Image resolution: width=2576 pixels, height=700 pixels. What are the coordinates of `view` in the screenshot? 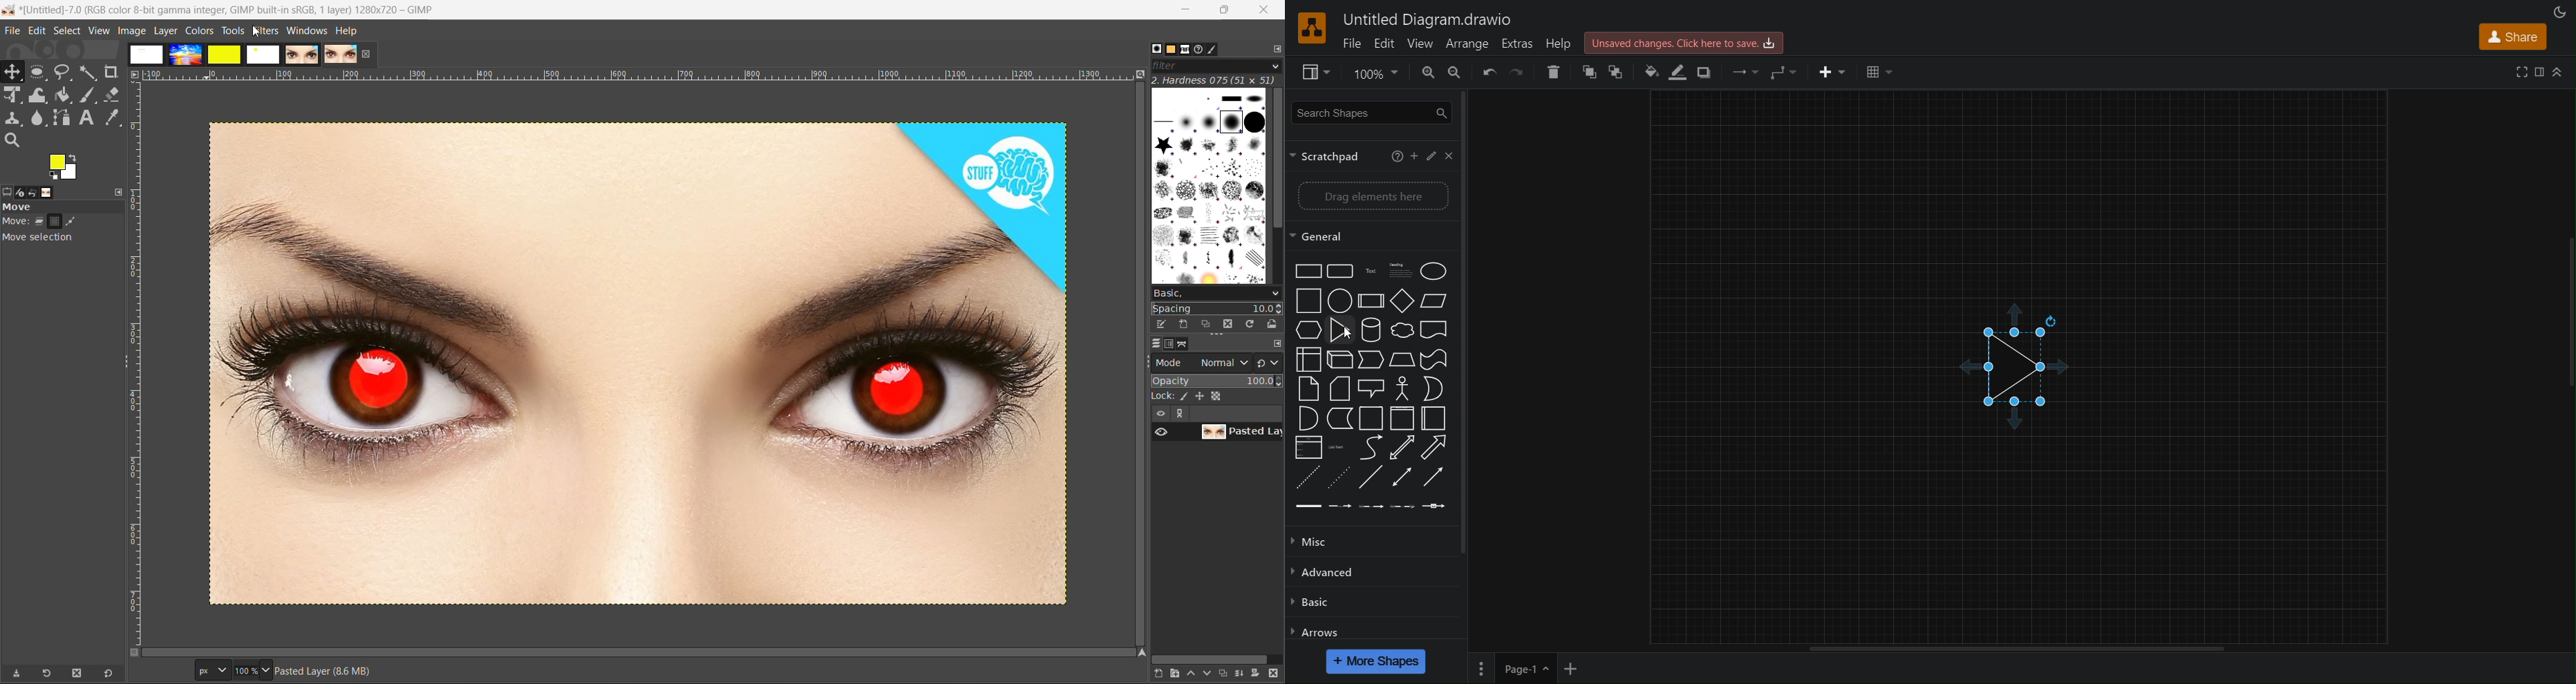 It's located at (97, 31).